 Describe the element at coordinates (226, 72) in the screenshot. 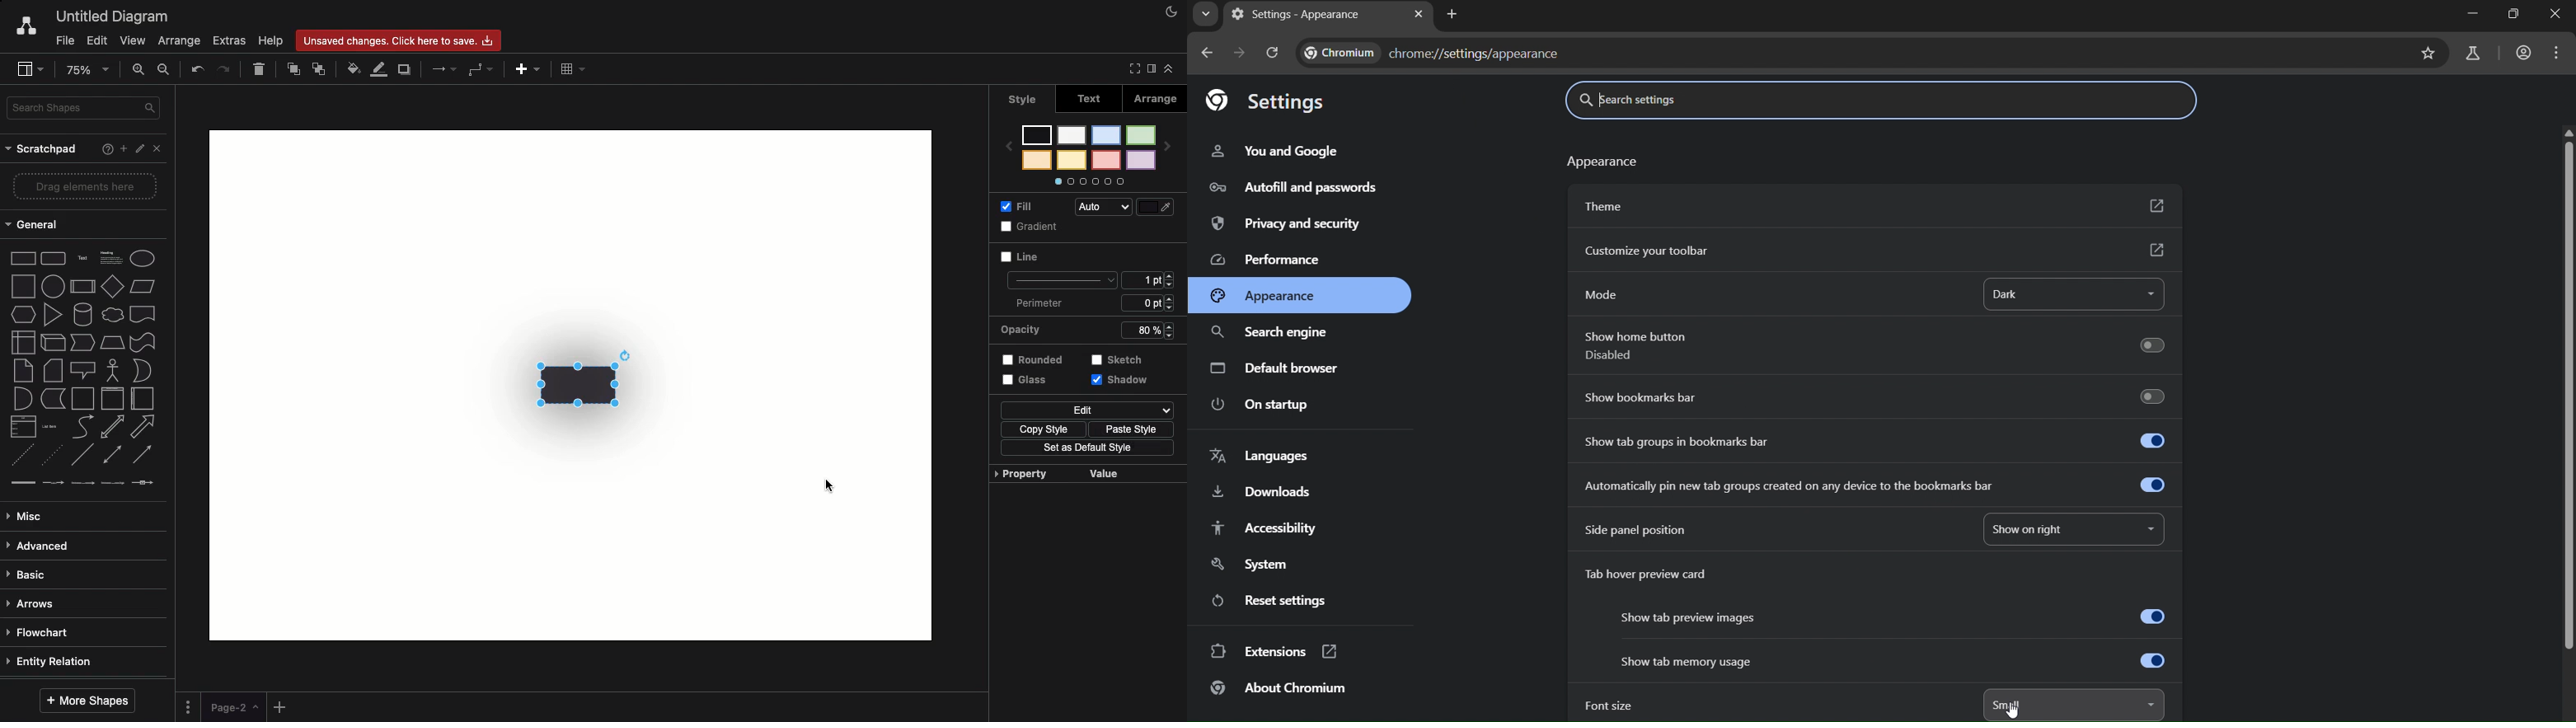

I see `Redo` at that location.